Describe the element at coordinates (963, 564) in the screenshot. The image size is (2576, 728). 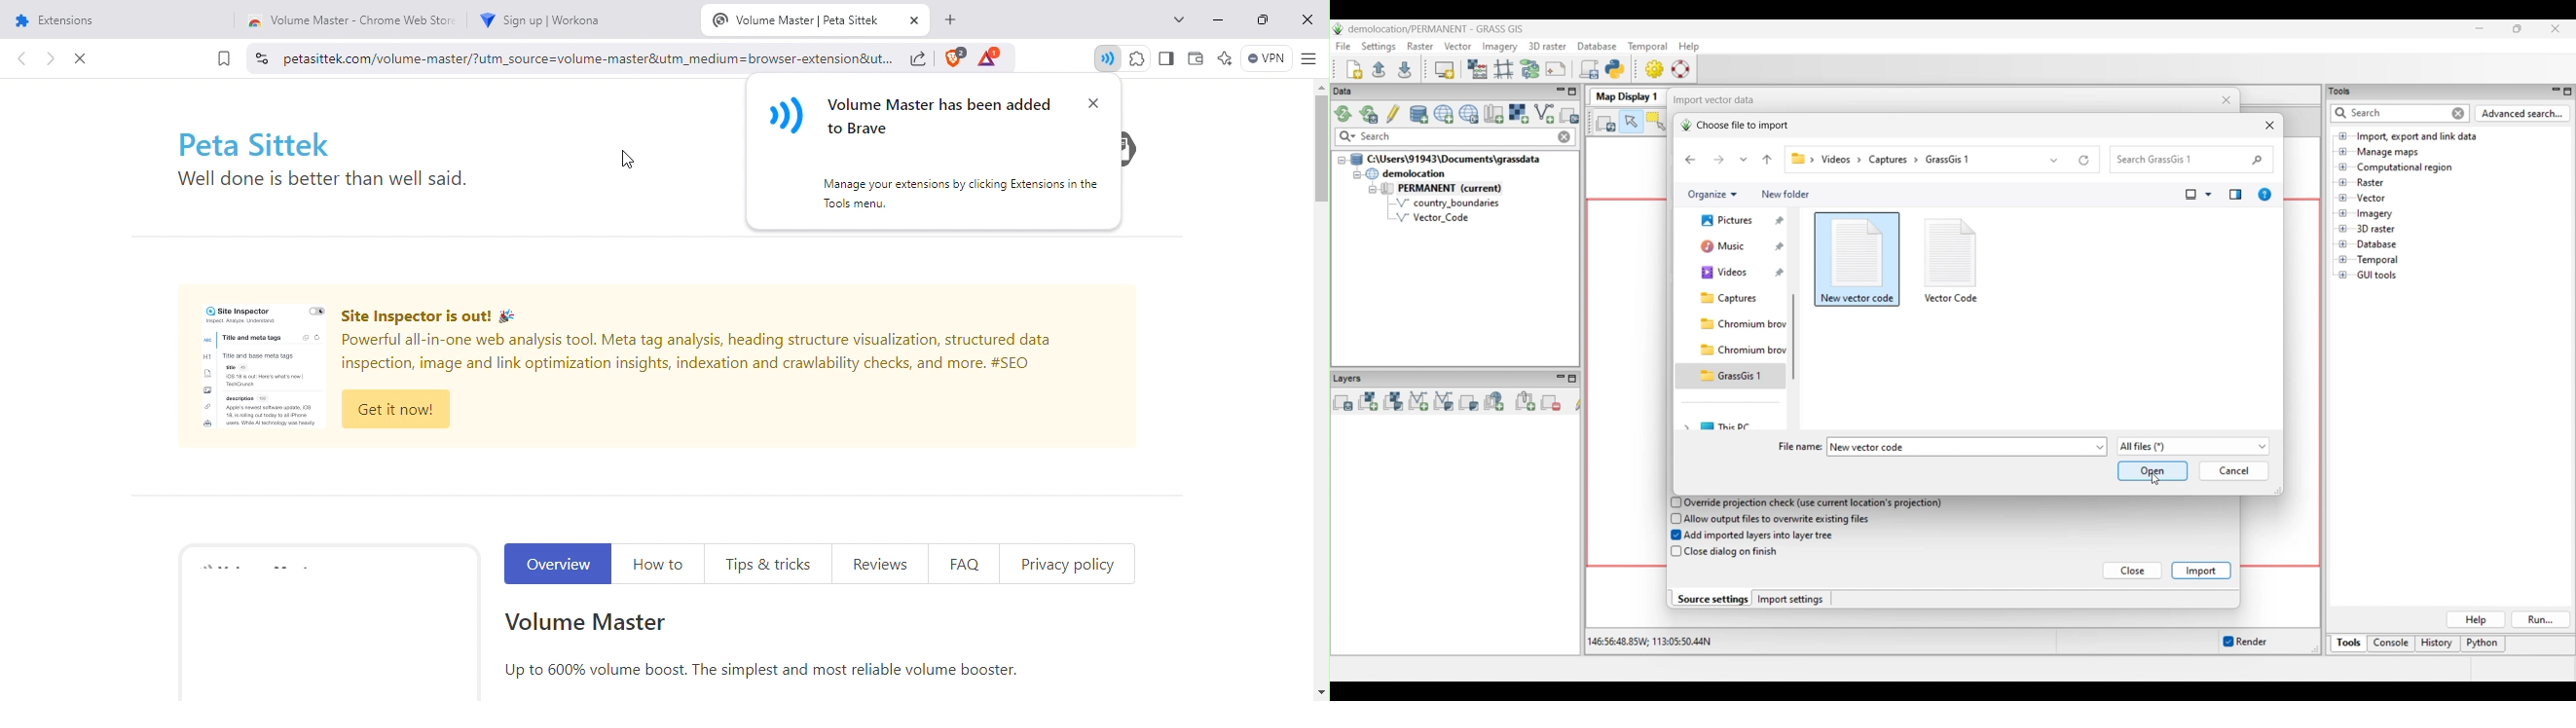
I see `FAQ` at that location.